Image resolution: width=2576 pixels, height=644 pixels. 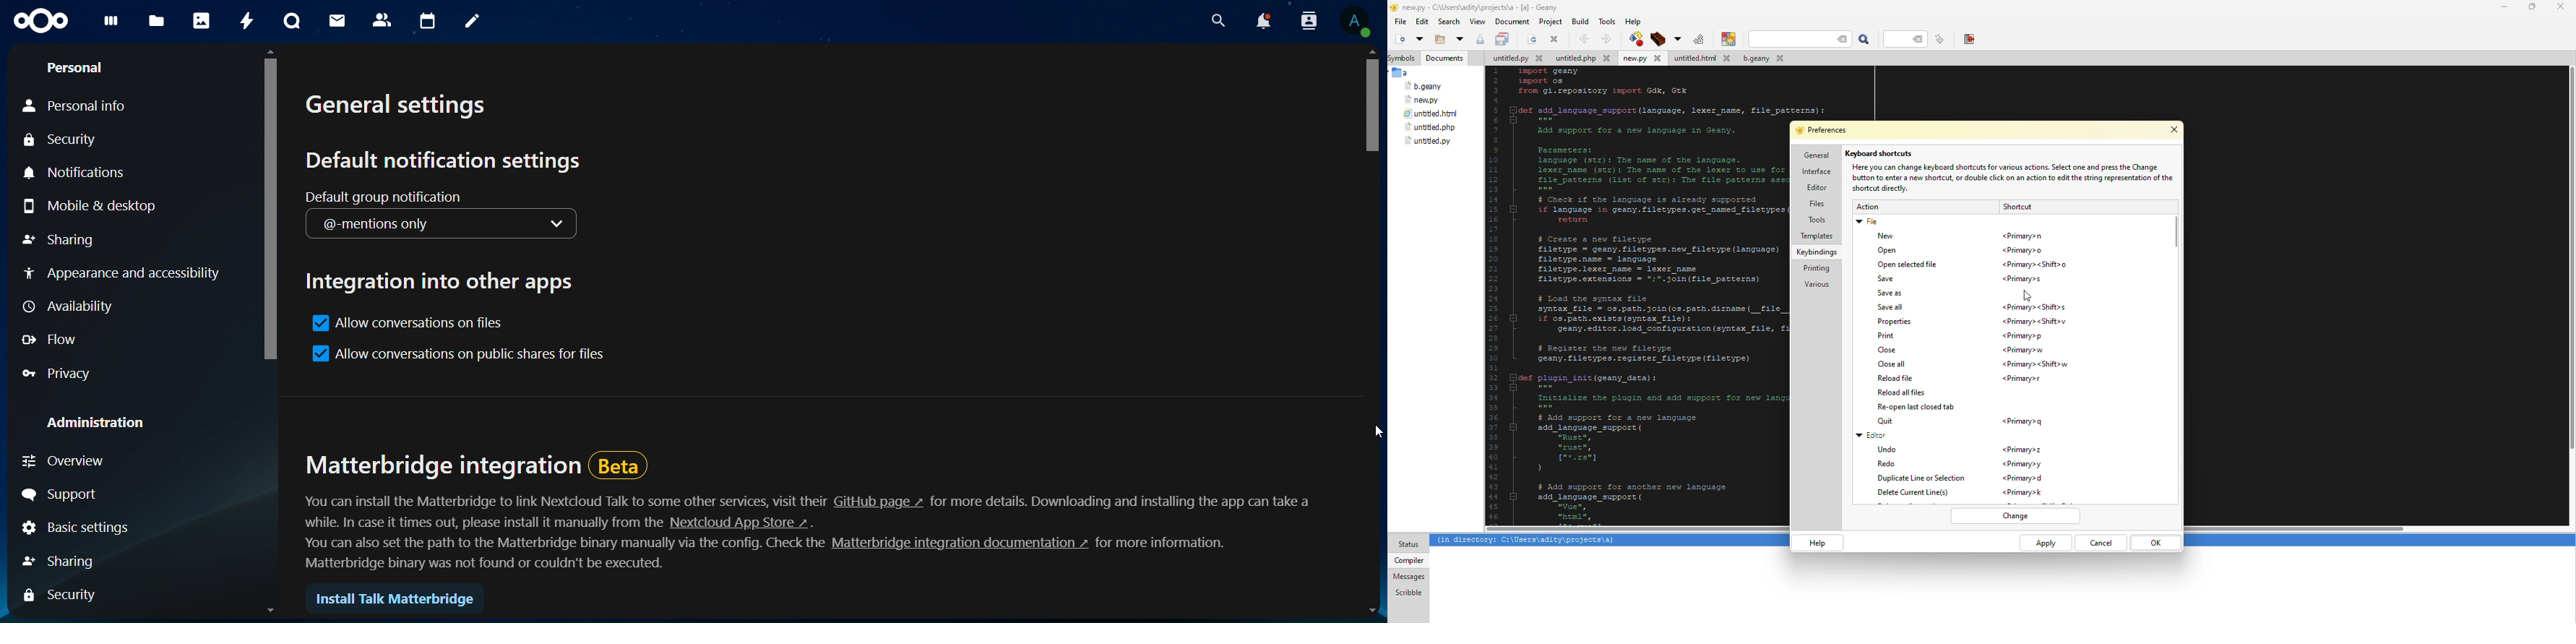 What do you see at coordinates (1259, 22) in the screenshot?
I see `notifications` at bounding box center [1259, 22].